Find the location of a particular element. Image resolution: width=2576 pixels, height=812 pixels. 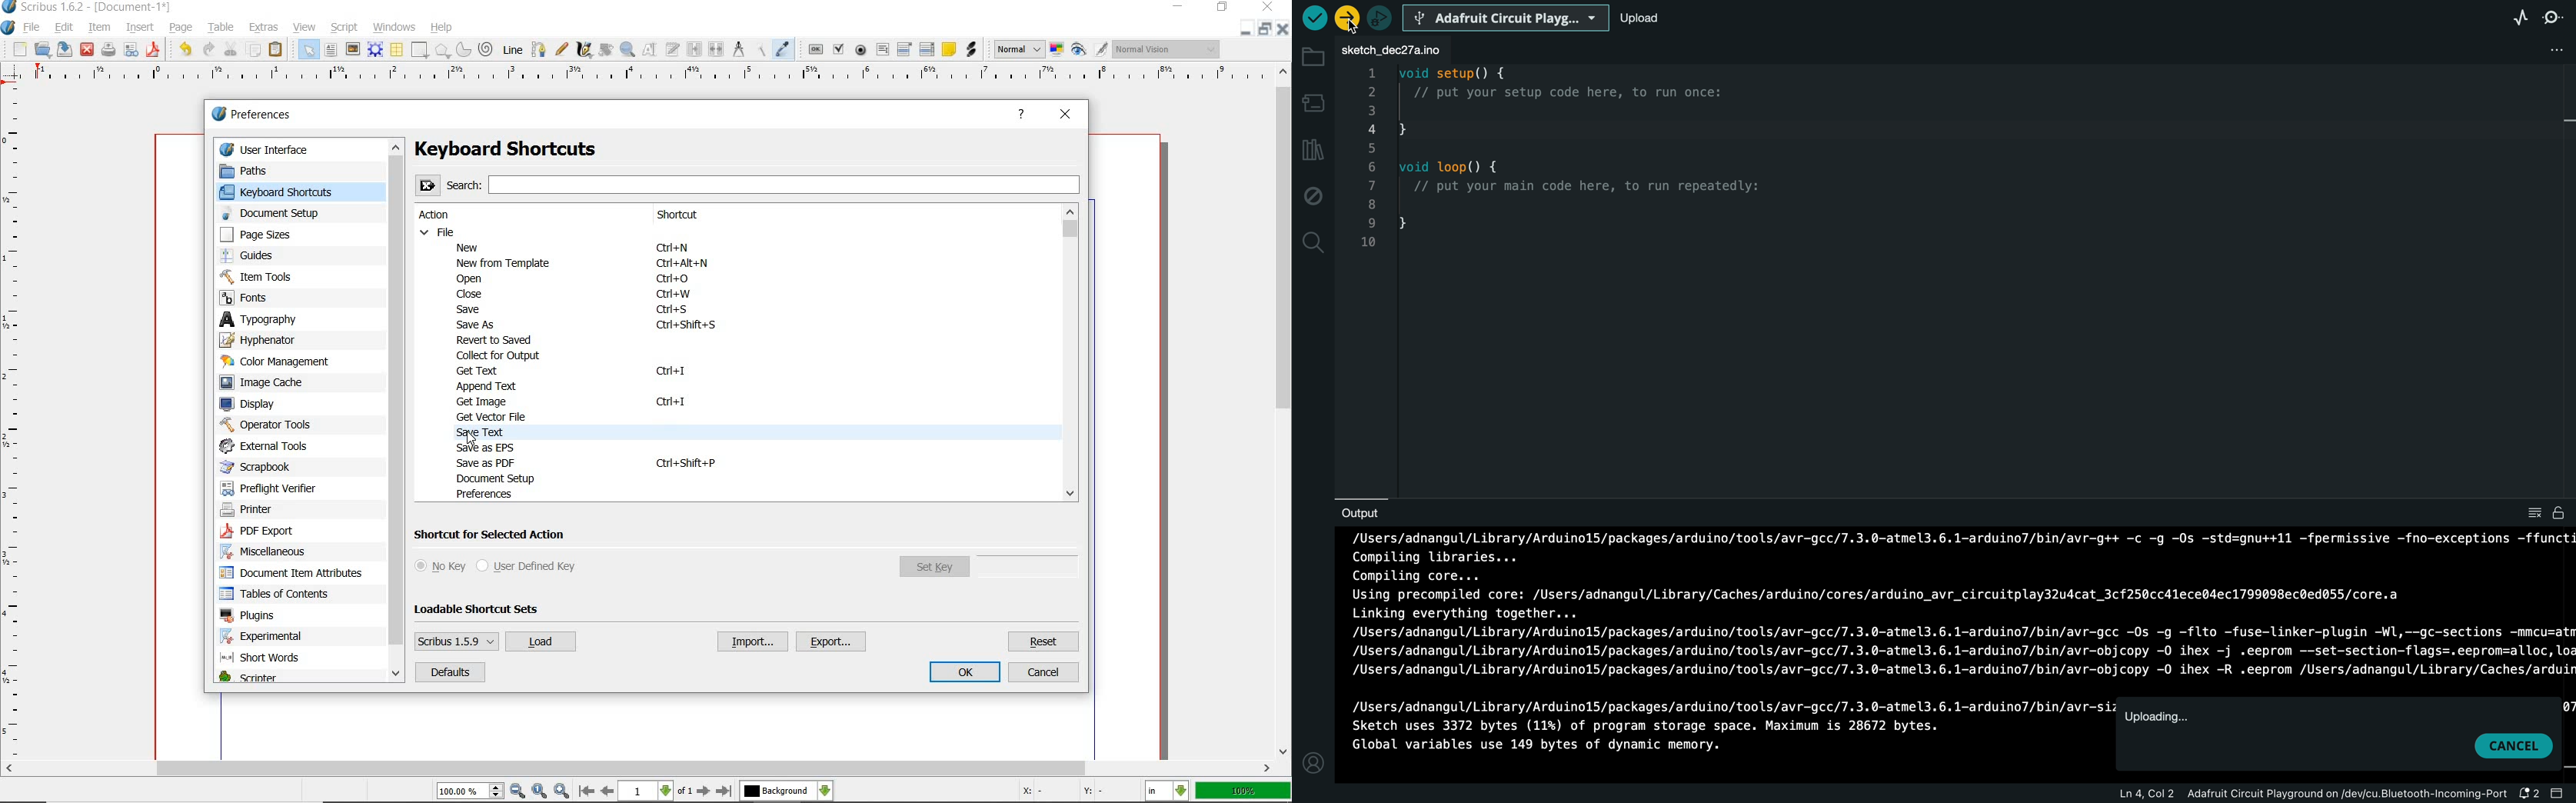

table is located at coordinates (398, 51).